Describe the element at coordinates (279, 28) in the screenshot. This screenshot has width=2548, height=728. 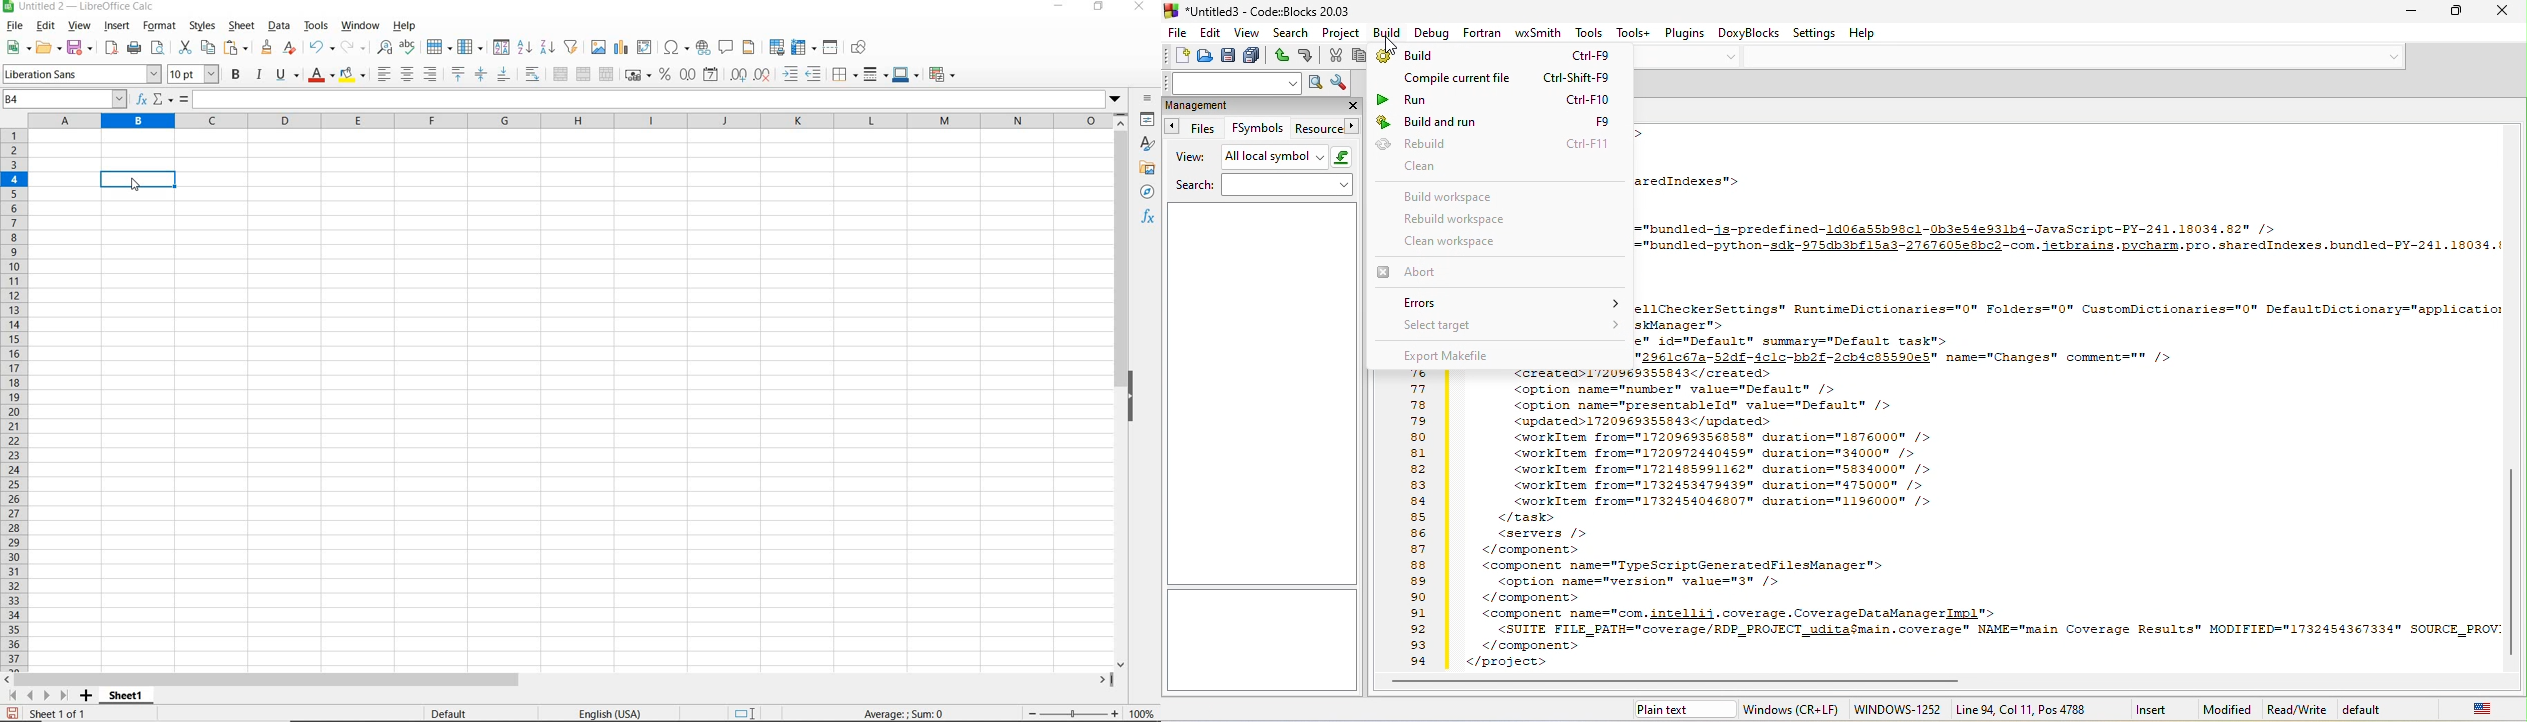
I see `data` at that location.